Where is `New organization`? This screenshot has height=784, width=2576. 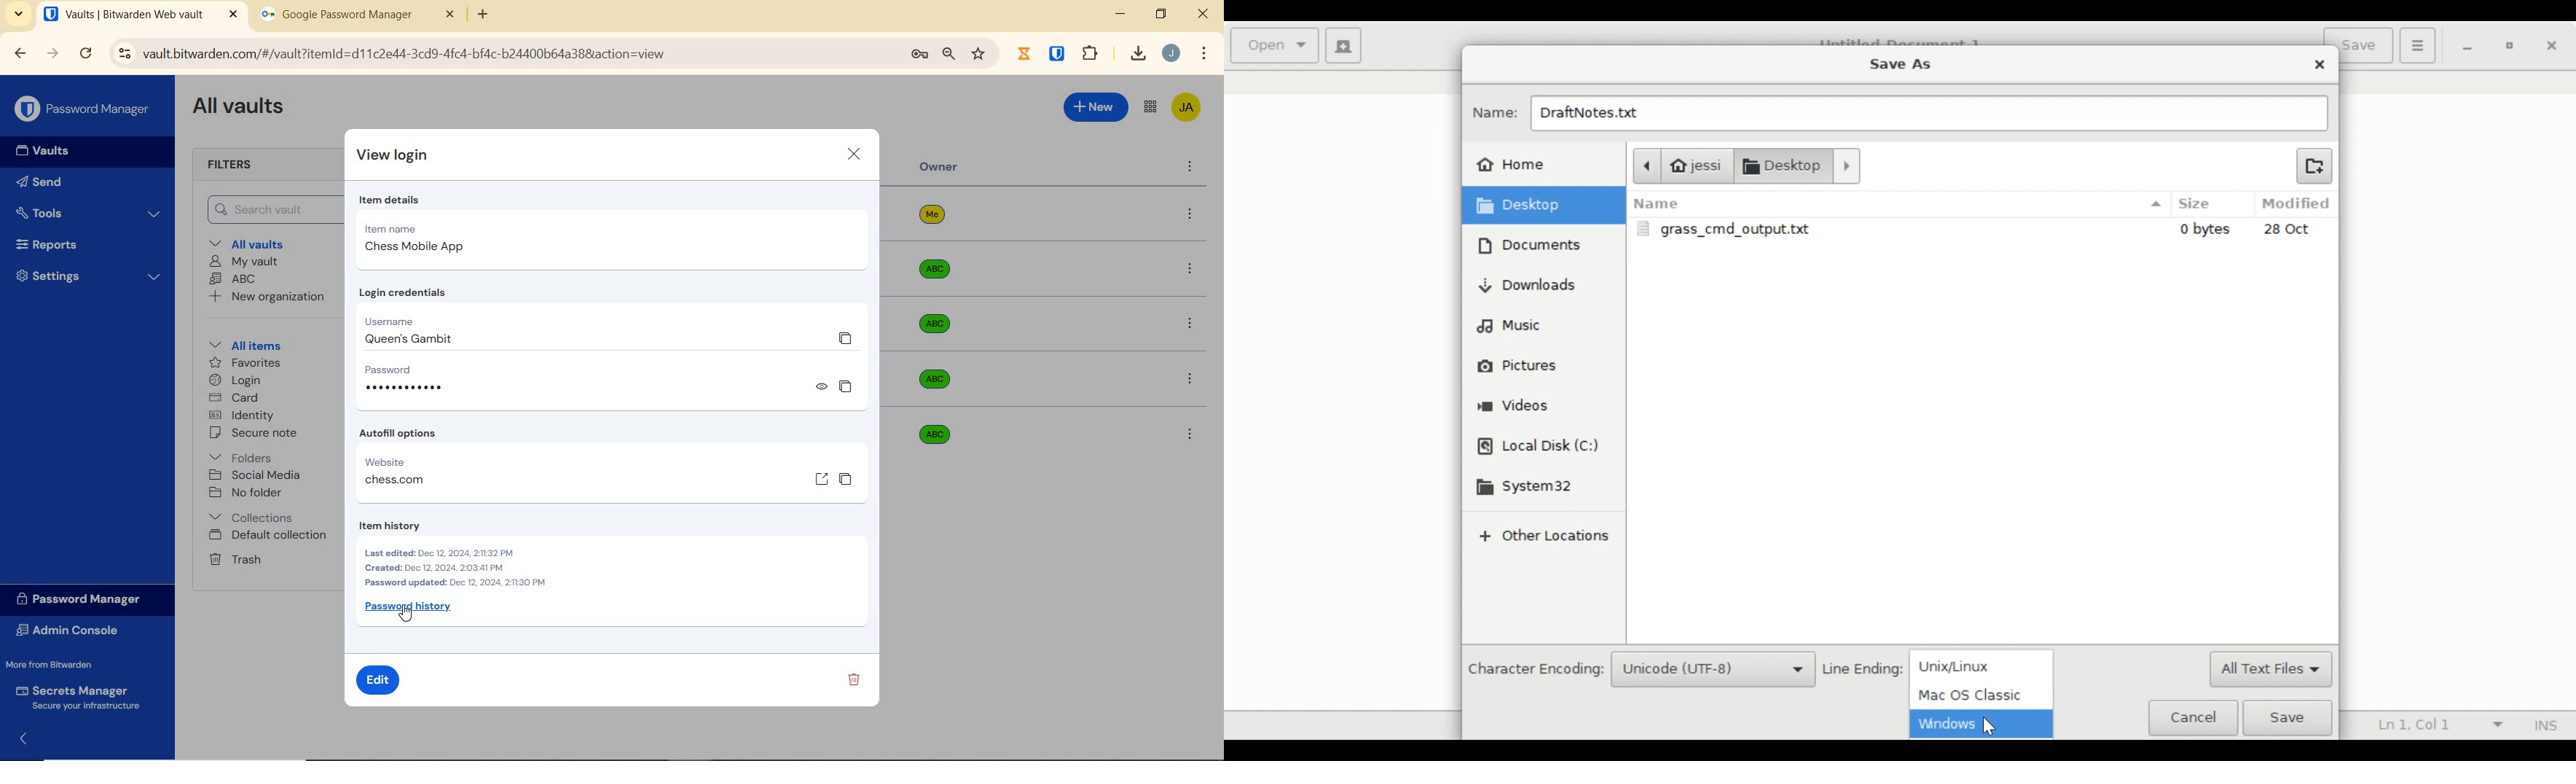 New organization is located at coordinates (269, 299).